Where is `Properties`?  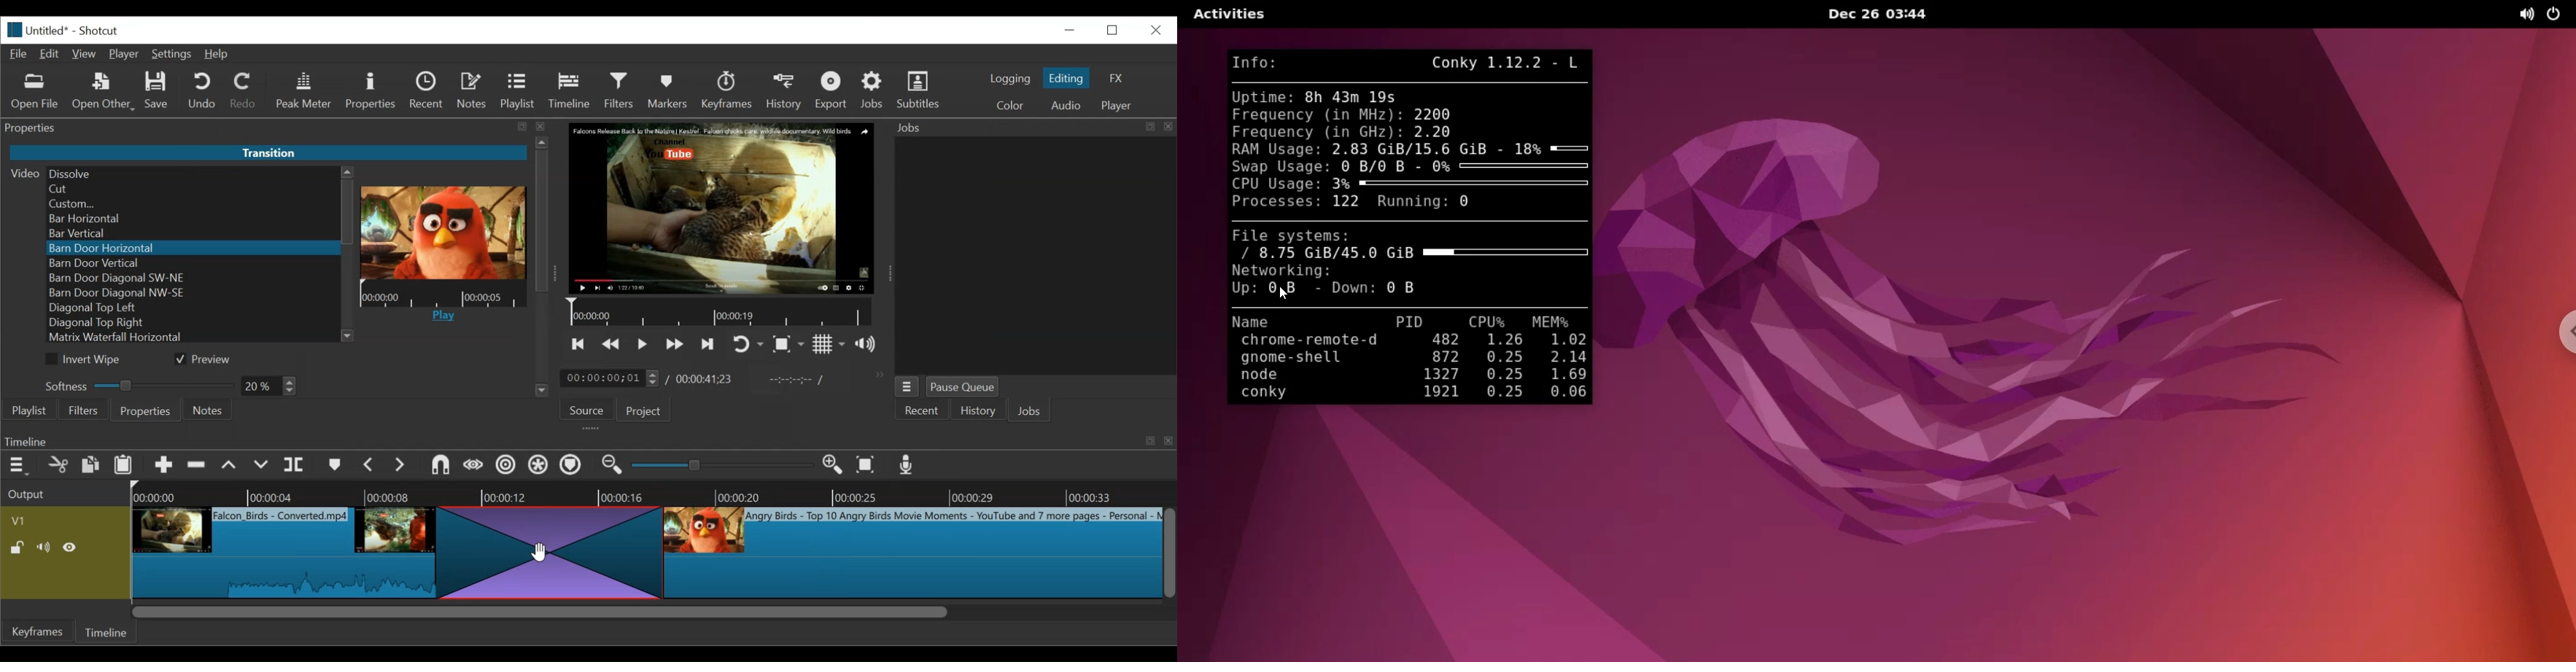 Properties is located at coordinates (145, 410).